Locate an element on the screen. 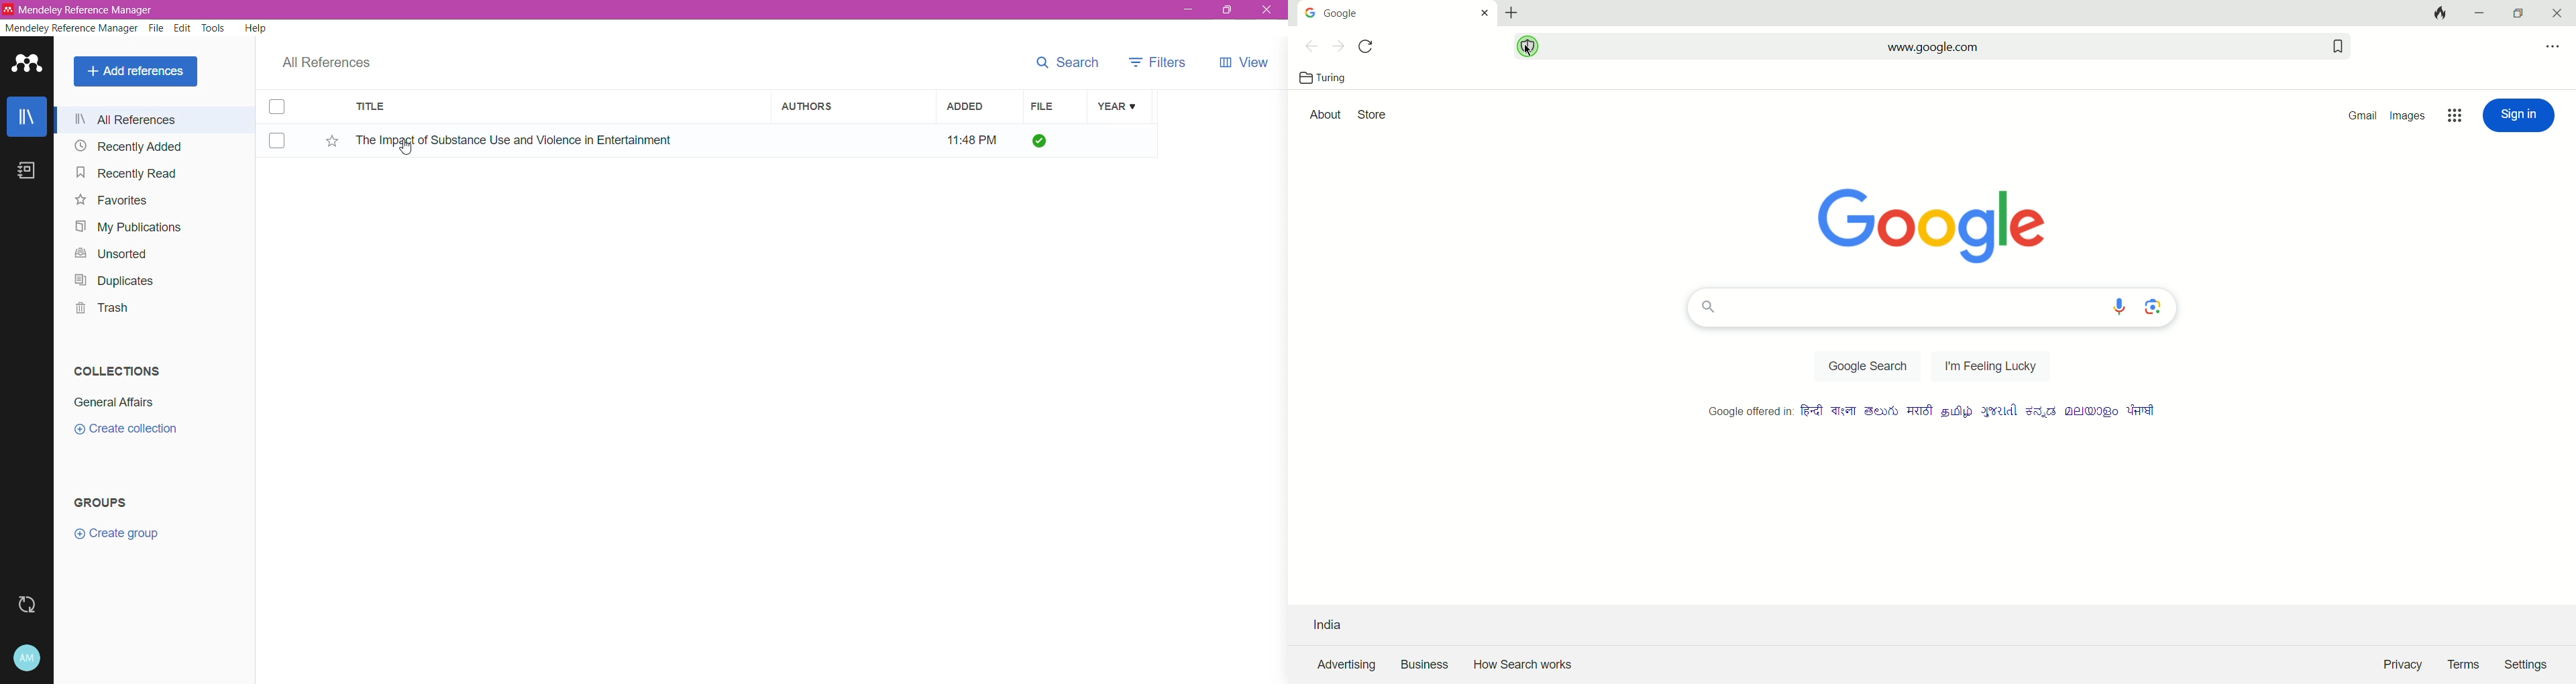 The image size is (2576, 700). google is located at coordinates (1350, 11).